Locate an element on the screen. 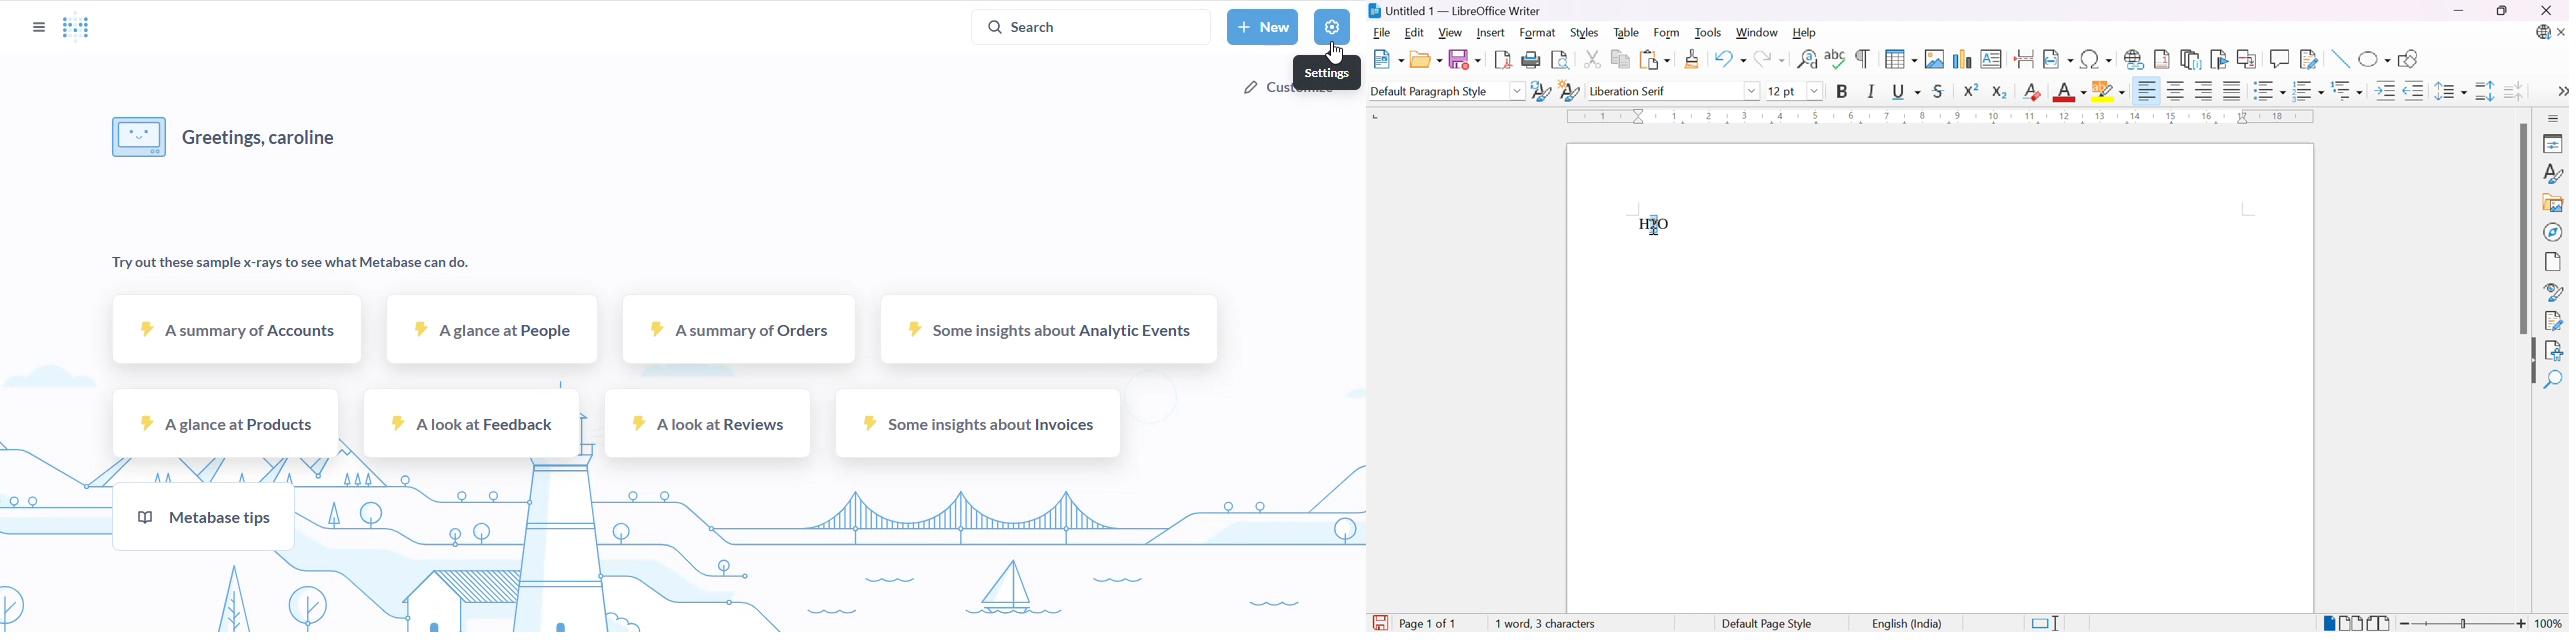 Image resolution: width=2576 pixels, height=644 pixels. Drop down is located at coordinates (1517, 91).